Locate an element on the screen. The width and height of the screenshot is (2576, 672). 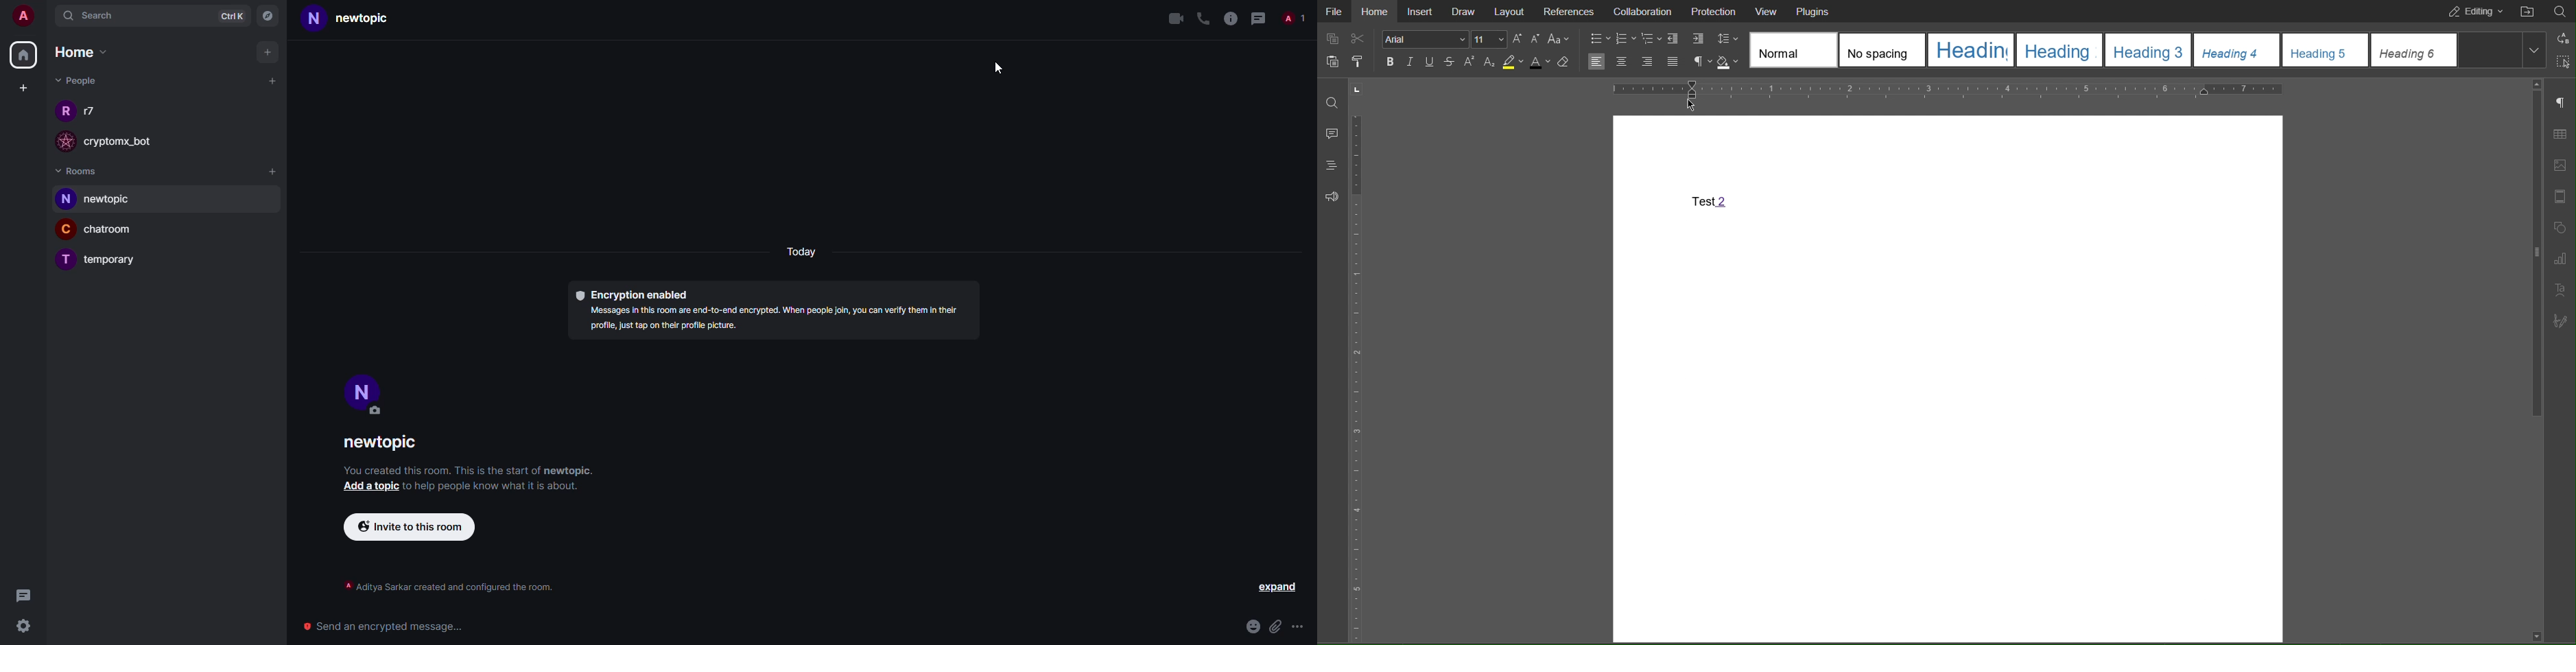
Open File Location is located at coordinates (2527, 12).